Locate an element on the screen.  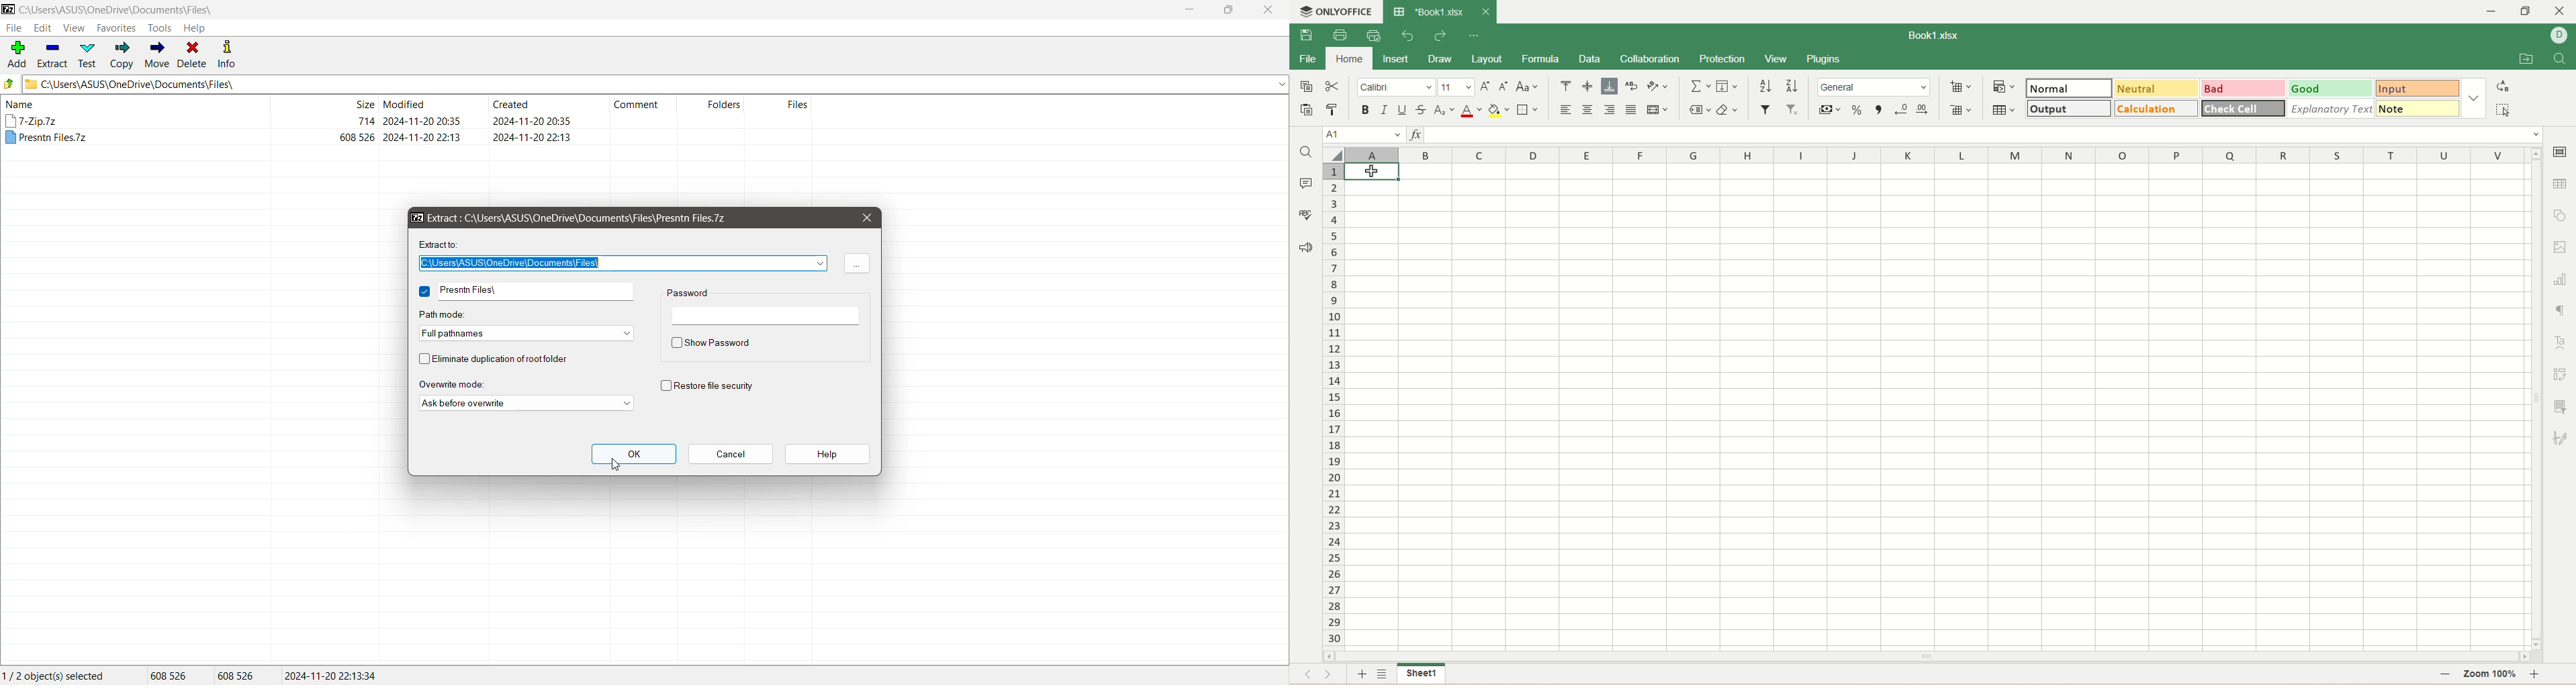
align center is located at coordinates (1588, 111).